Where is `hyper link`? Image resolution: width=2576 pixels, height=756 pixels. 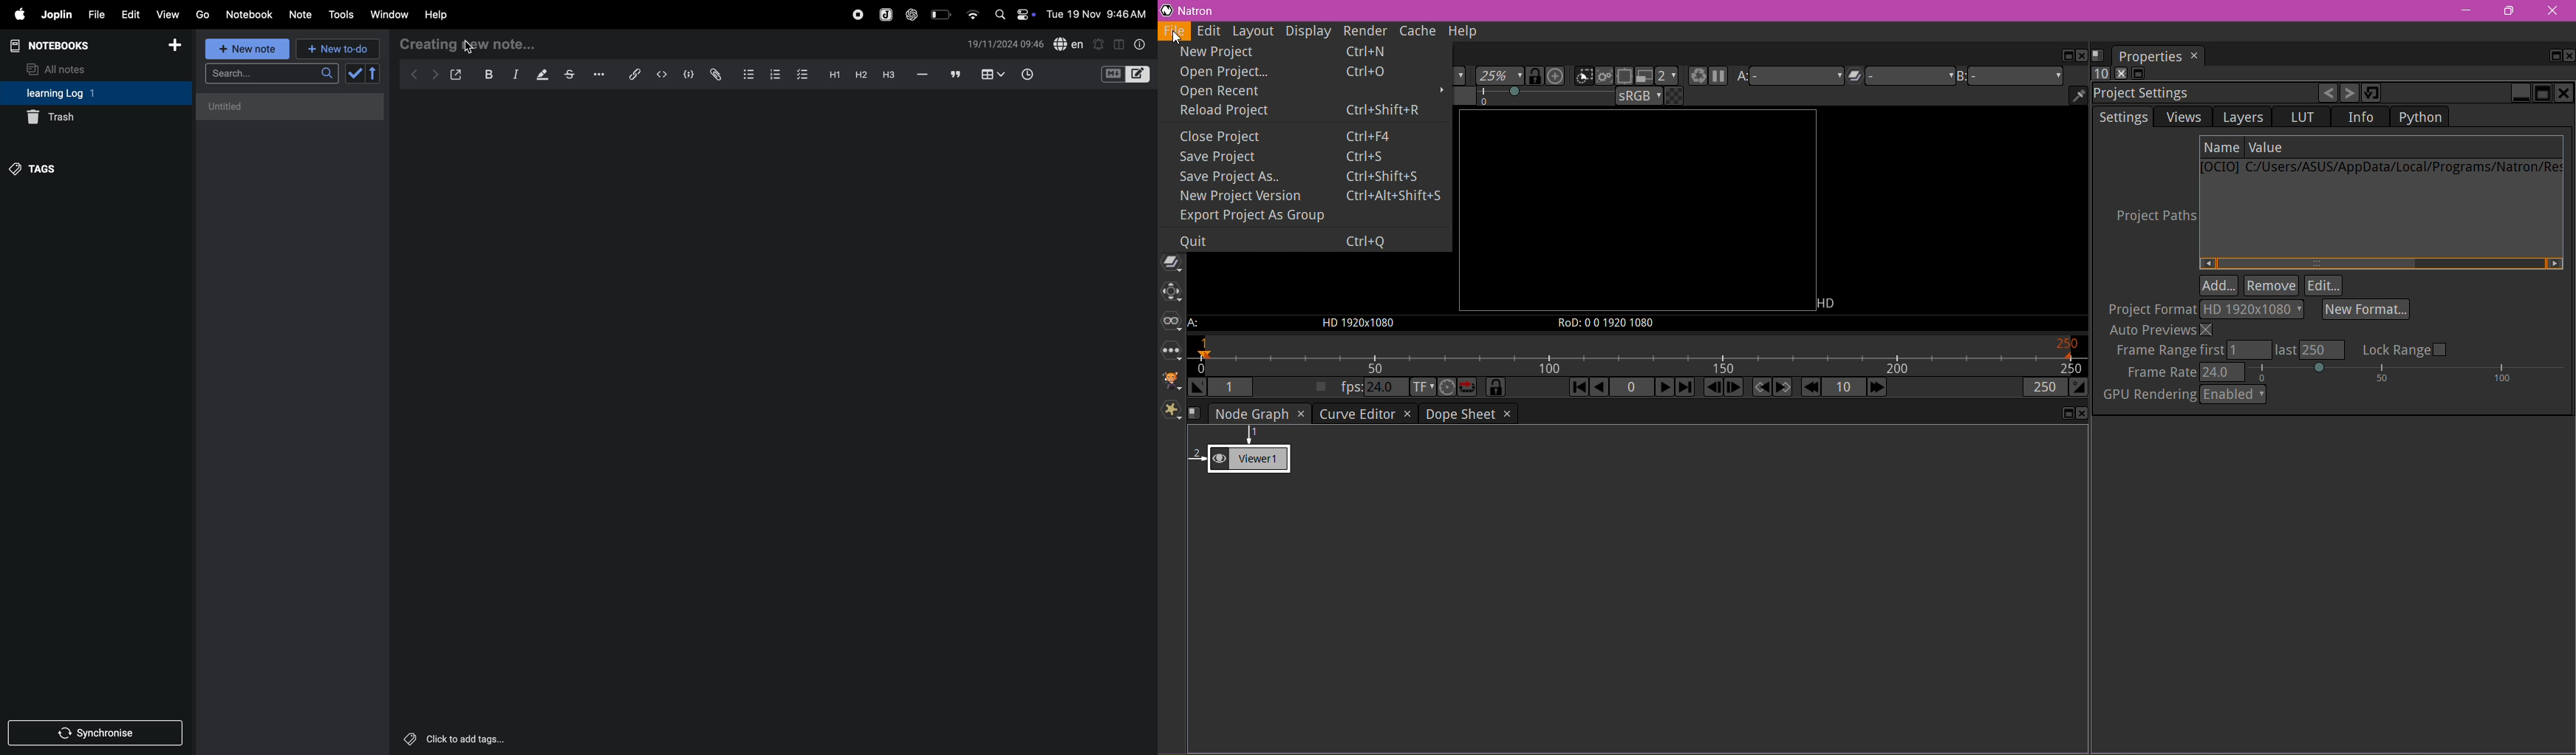 hyper link is located at coordinates (633, 74).